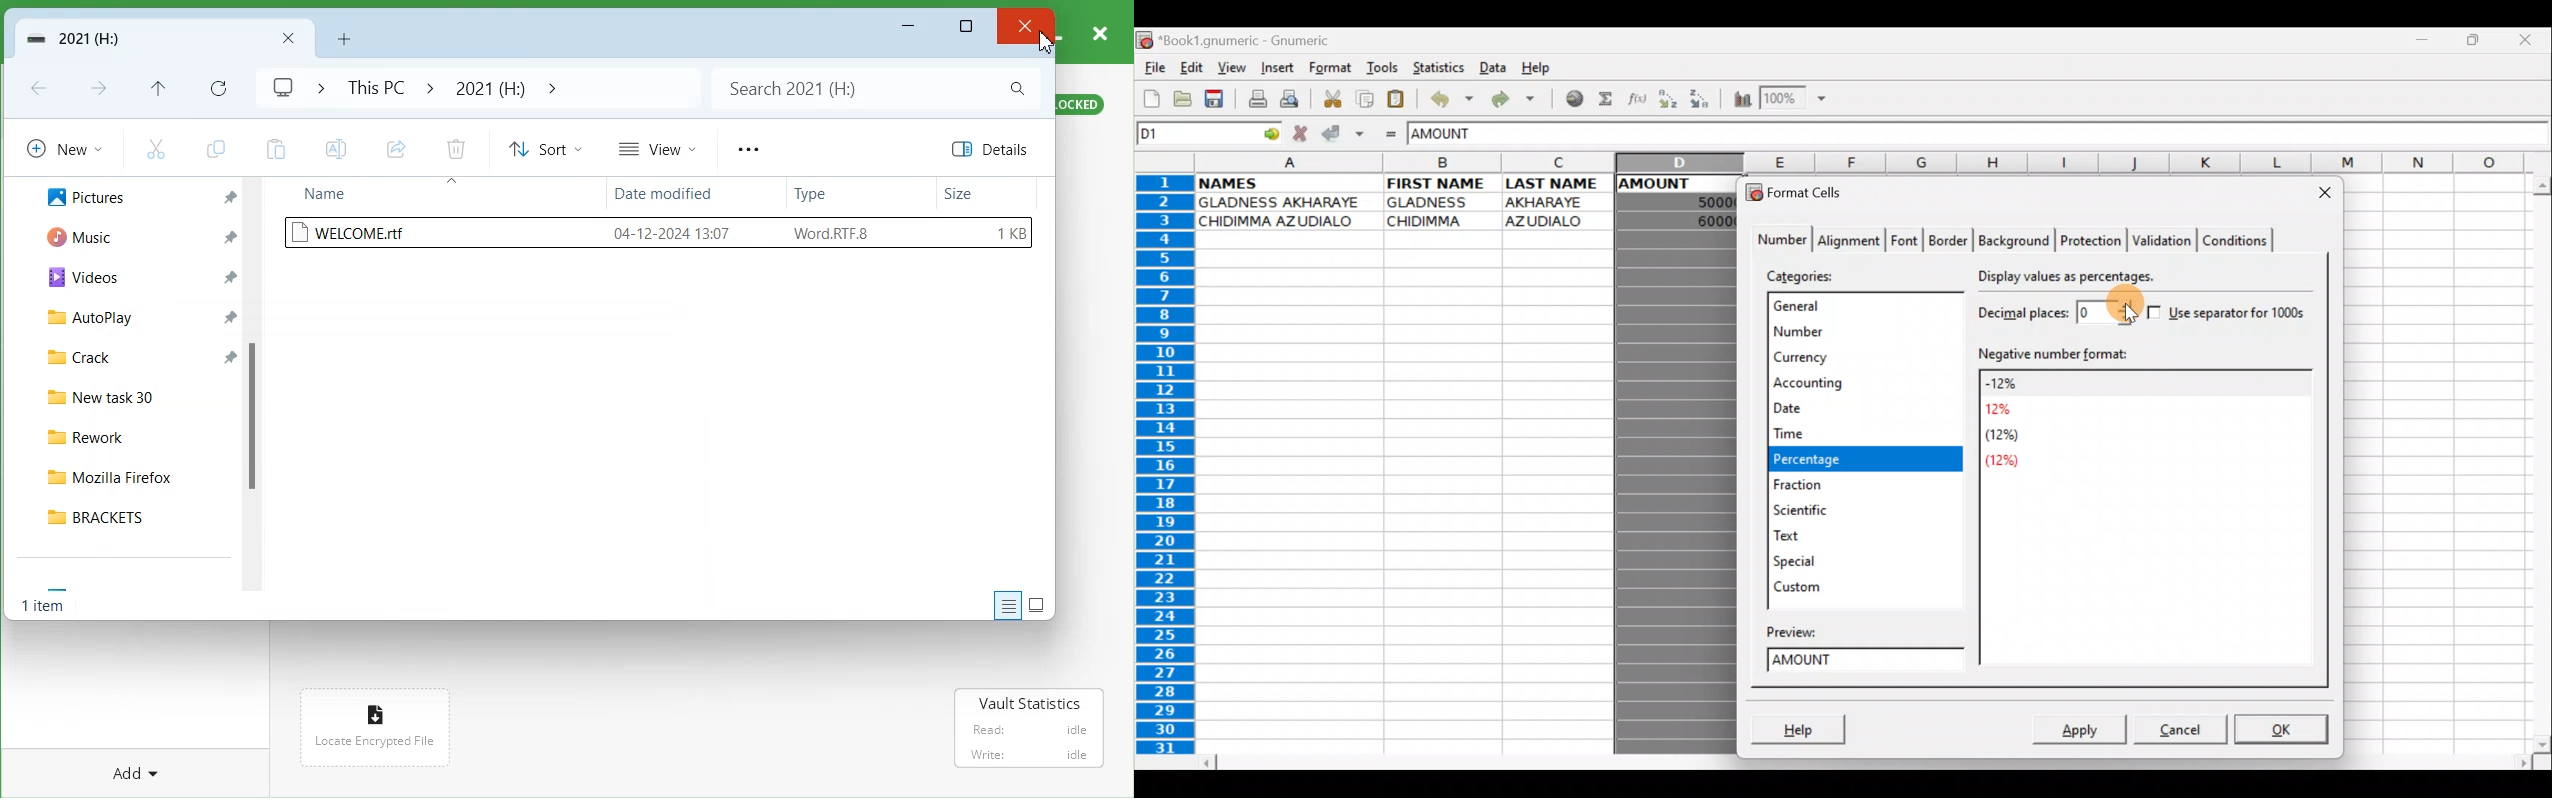 The width and height of the screenshot is (2576, 812). I want to click on Currency, so click(1845, 357).